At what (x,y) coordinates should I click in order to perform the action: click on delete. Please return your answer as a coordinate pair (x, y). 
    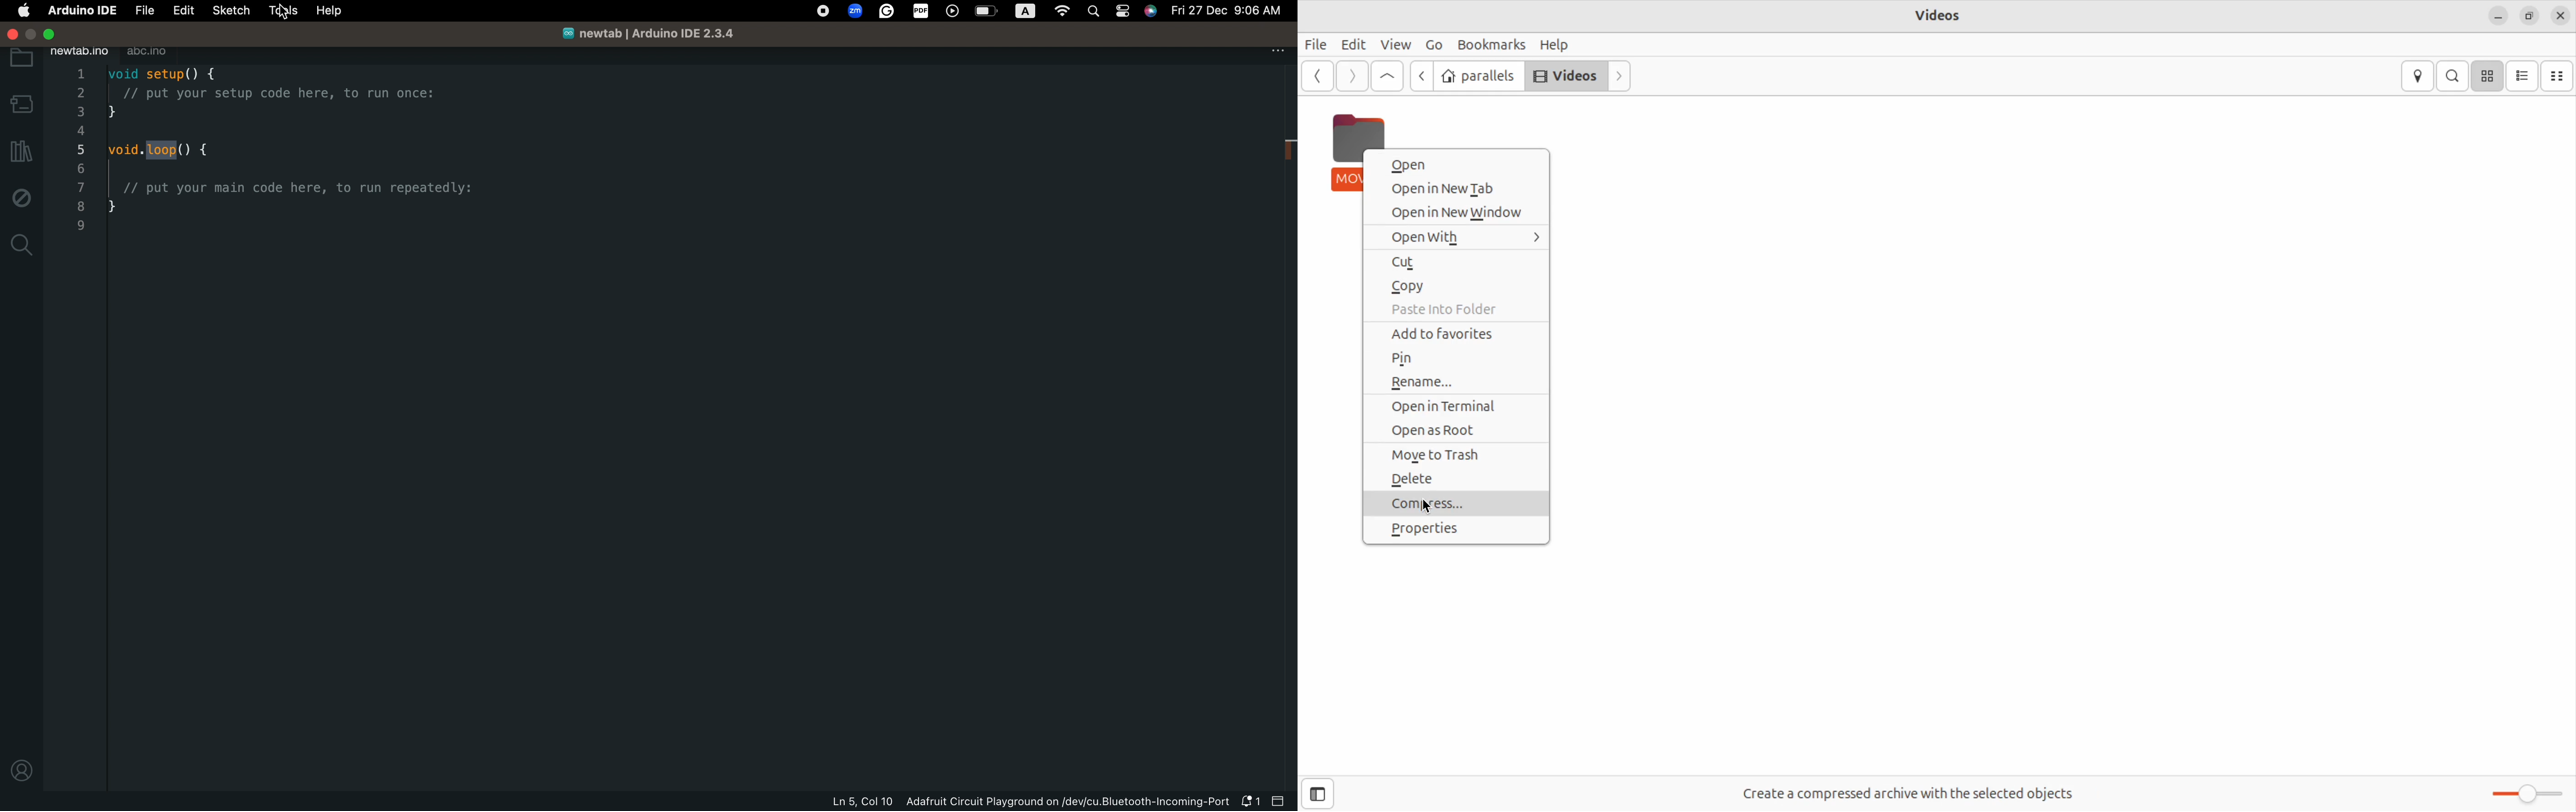
    Looking at the image, I should click on (1458, 480).